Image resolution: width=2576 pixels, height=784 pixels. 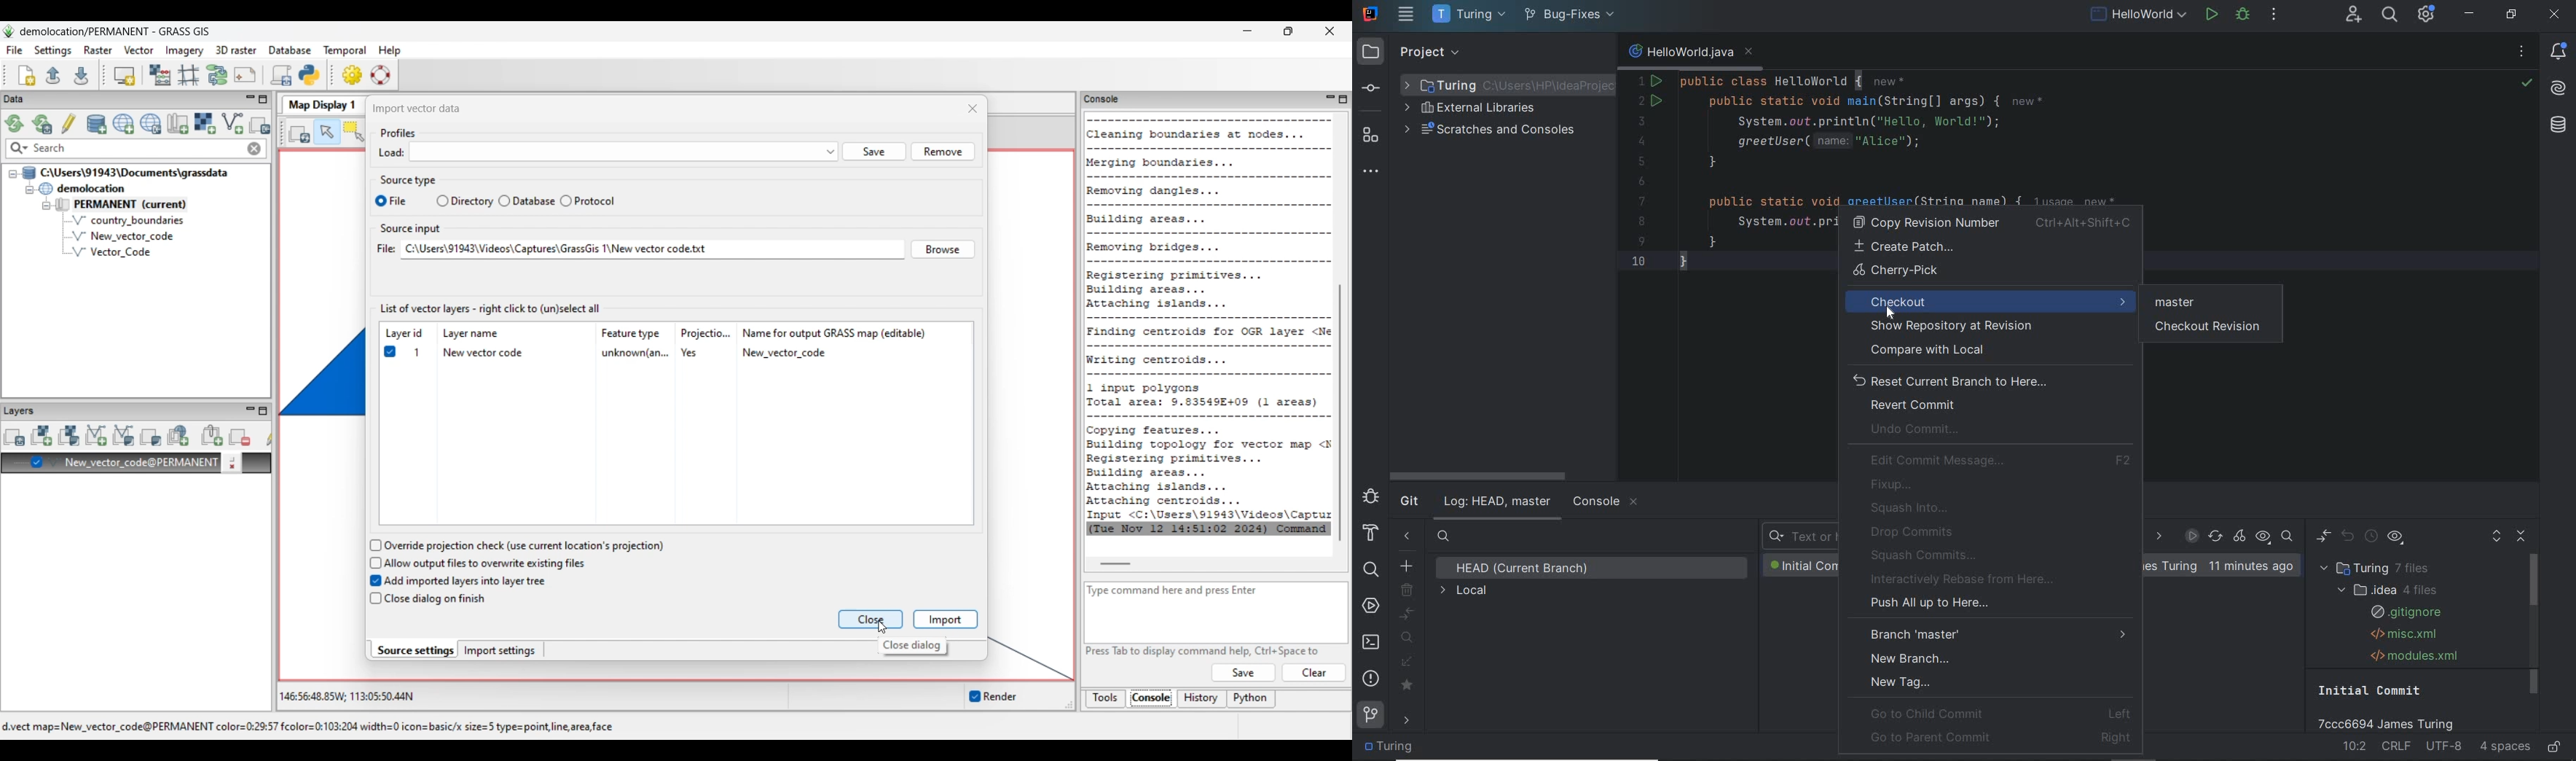 What do you see at coordinates (2355, 16) in the screenshot?
I see `code with me` at bounding box center [2355, 16].